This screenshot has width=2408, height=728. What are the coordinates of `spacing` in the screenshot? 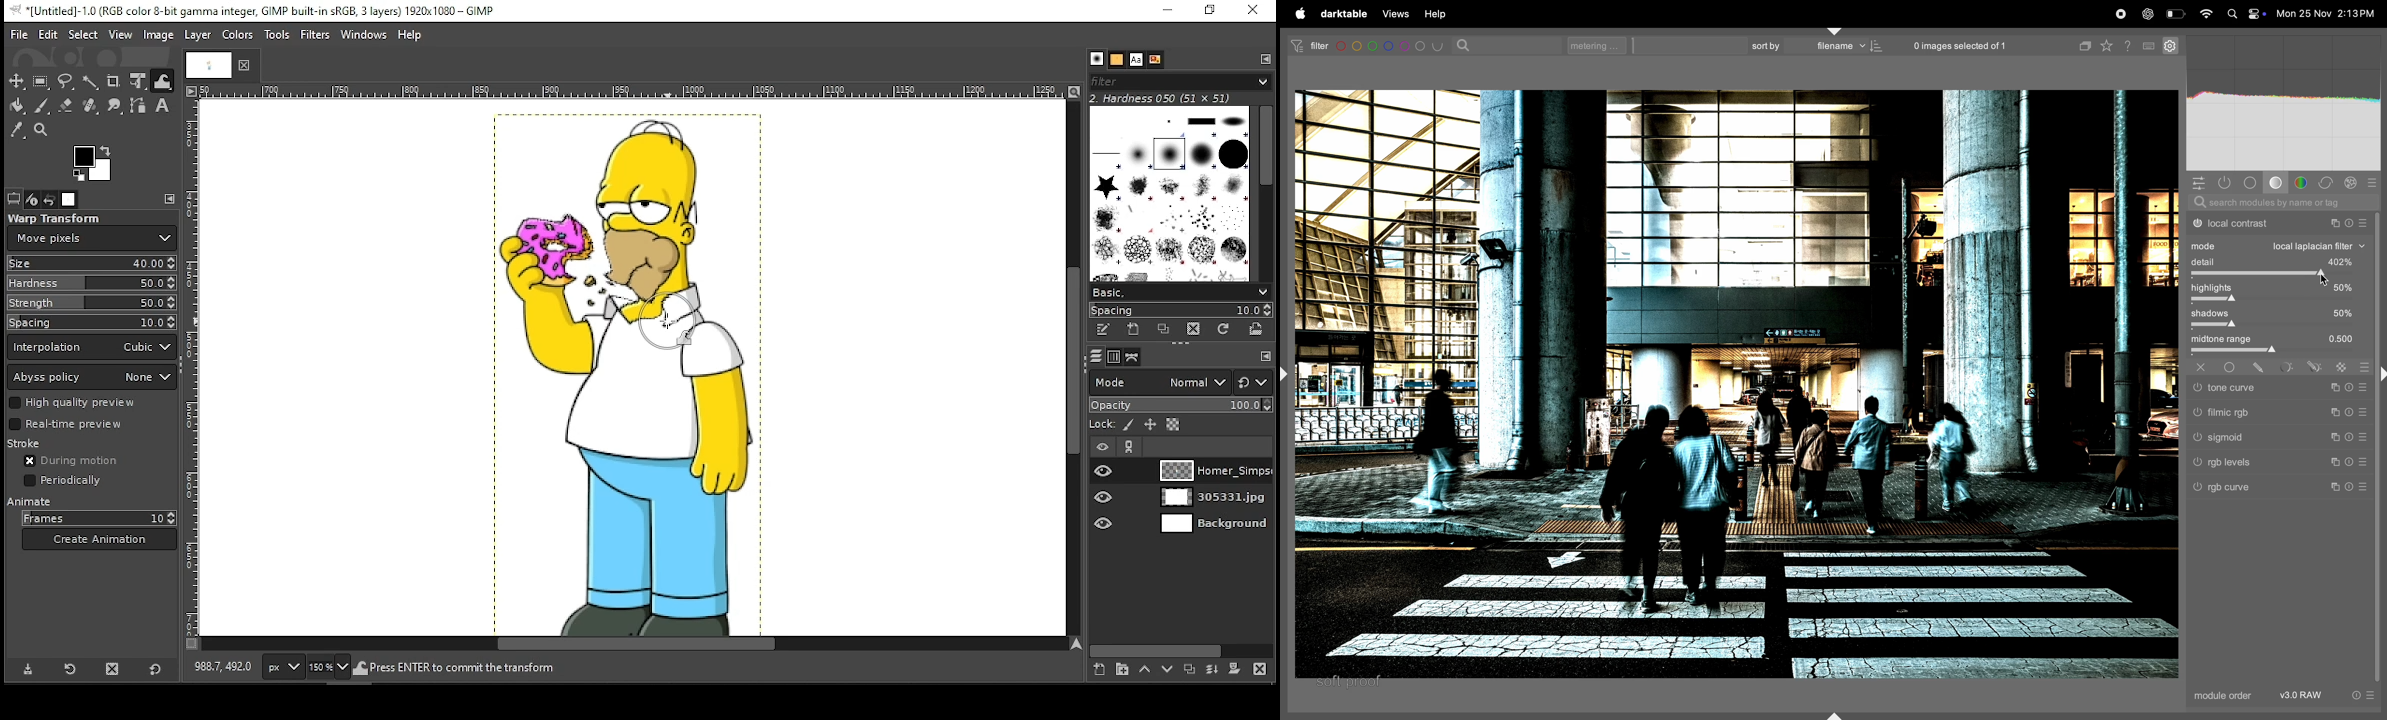 It's located at (93, 321).